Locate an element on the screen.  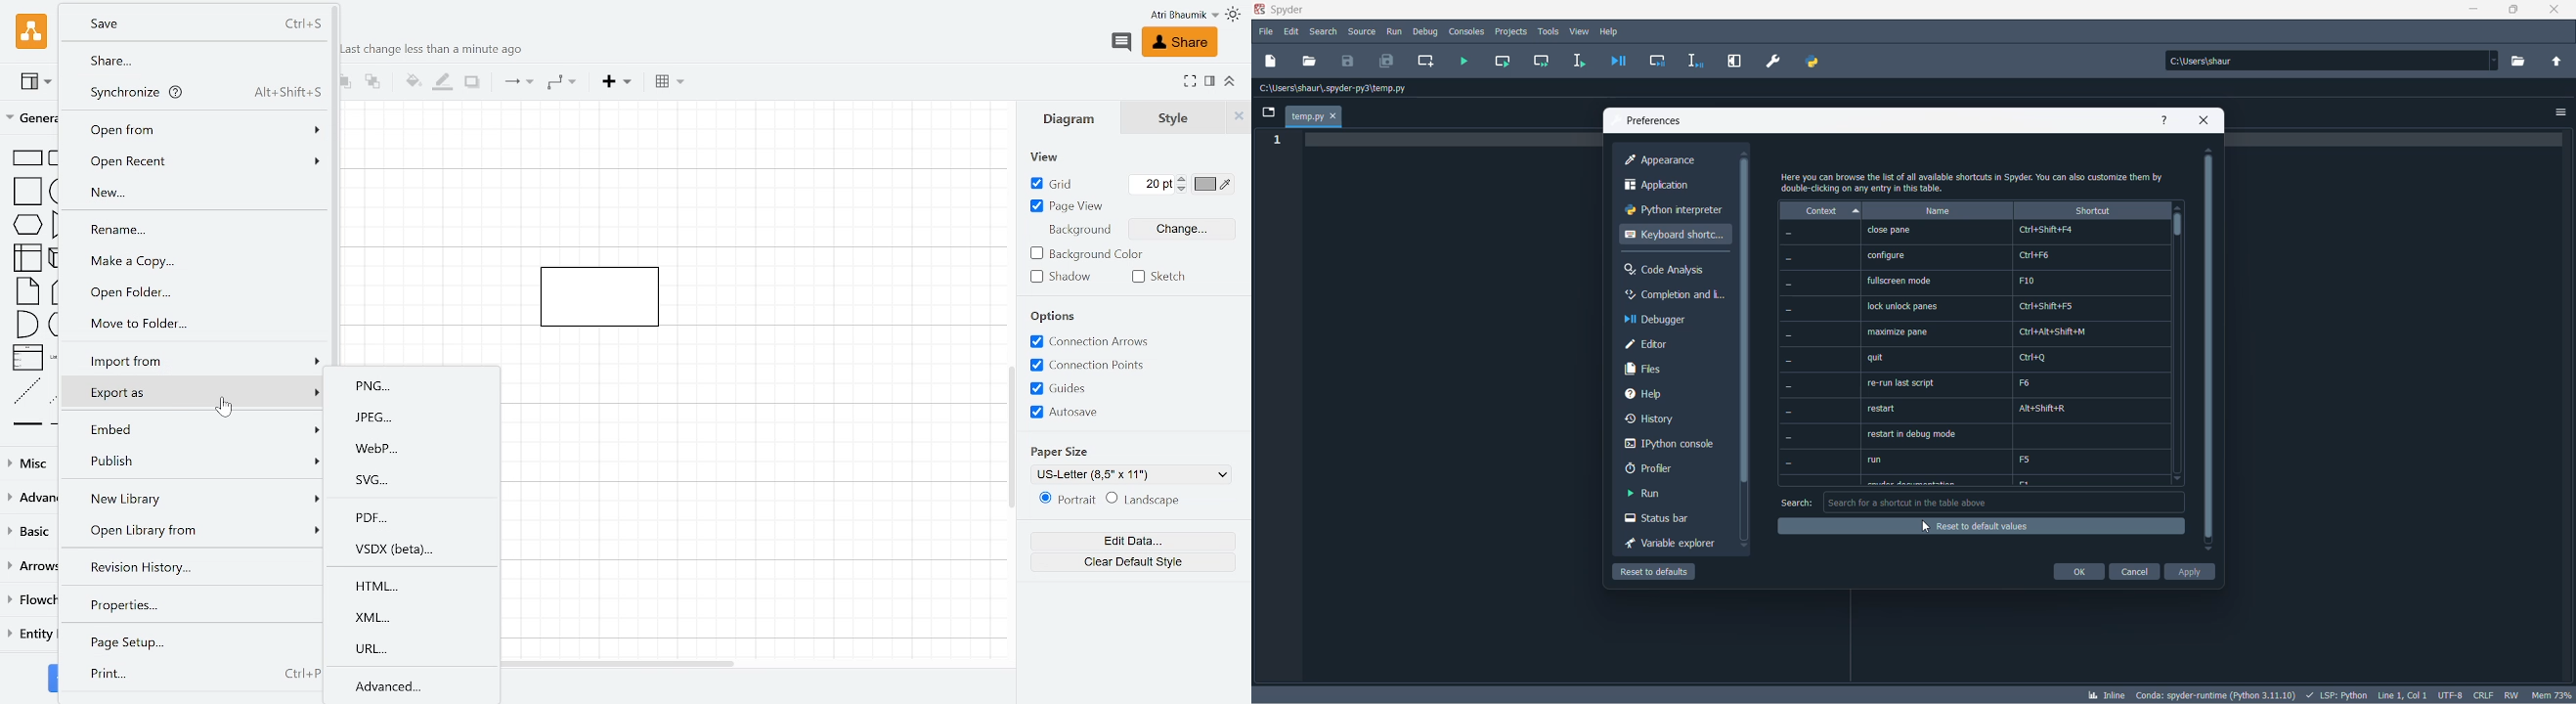
Open form is located at coordinates (198, 128).